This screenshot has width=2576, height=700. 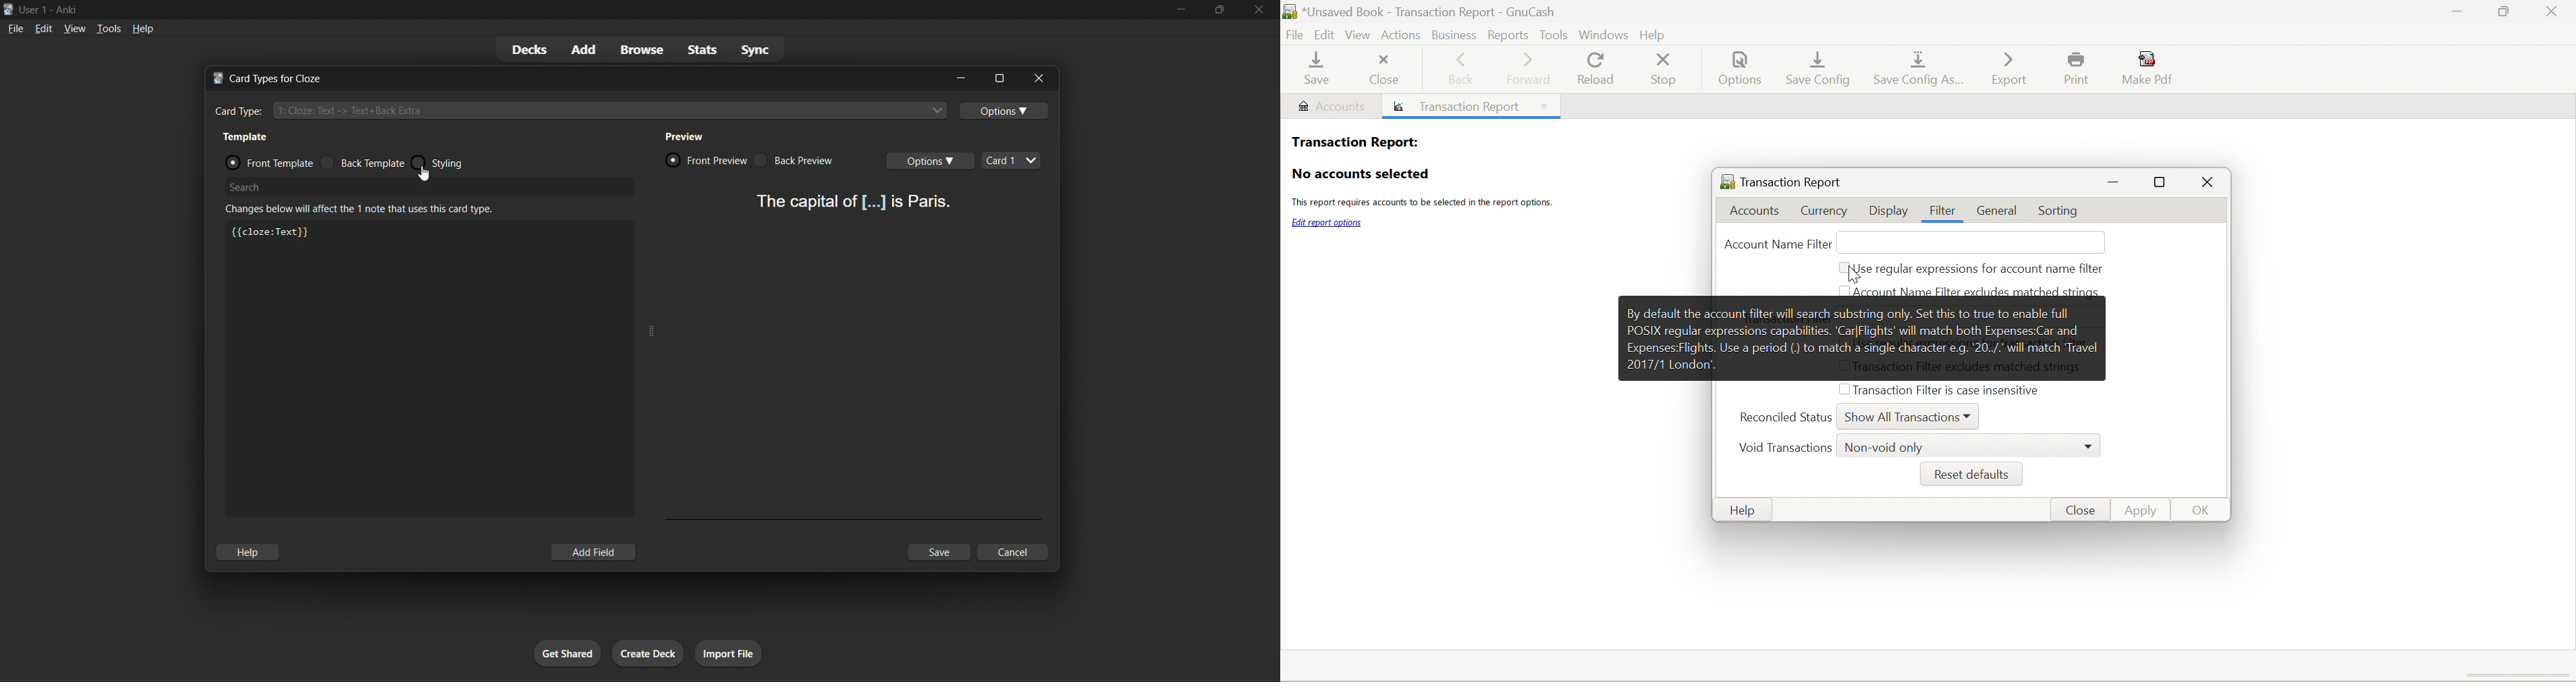 I want to click on info, so click(x=369, y=212).